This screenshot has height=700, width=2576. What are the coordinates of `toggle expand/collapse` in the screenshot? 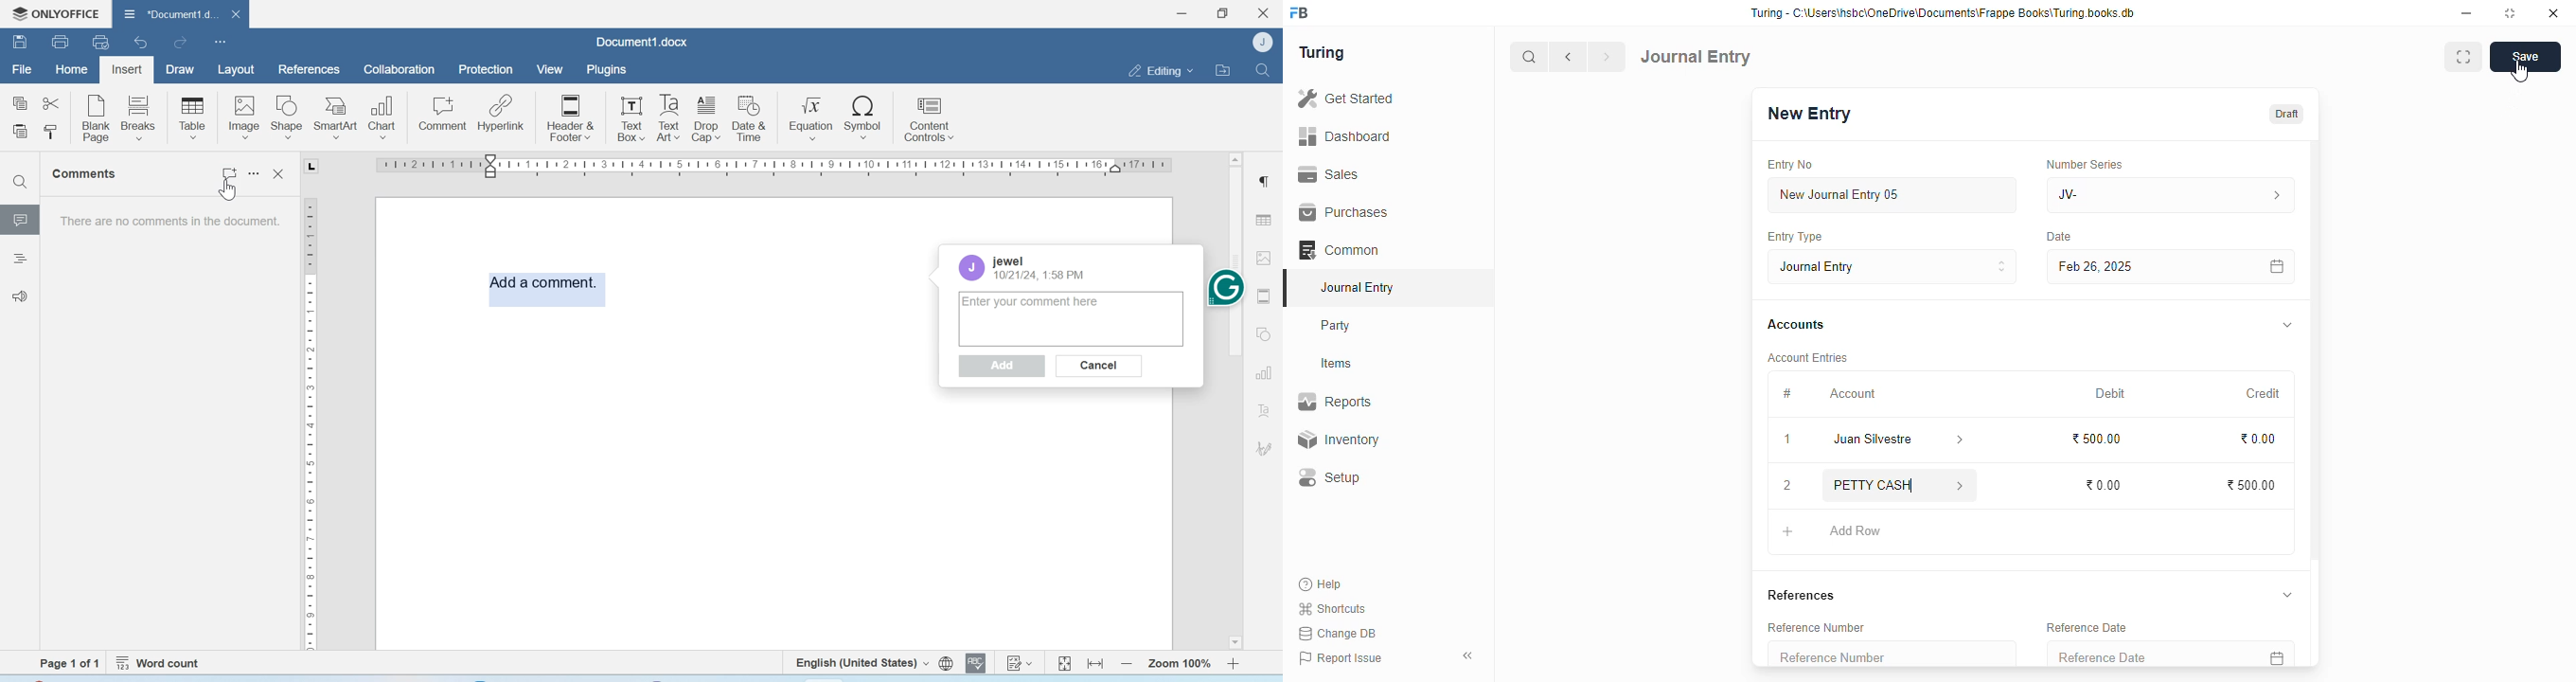 It's located at (2288, 594).